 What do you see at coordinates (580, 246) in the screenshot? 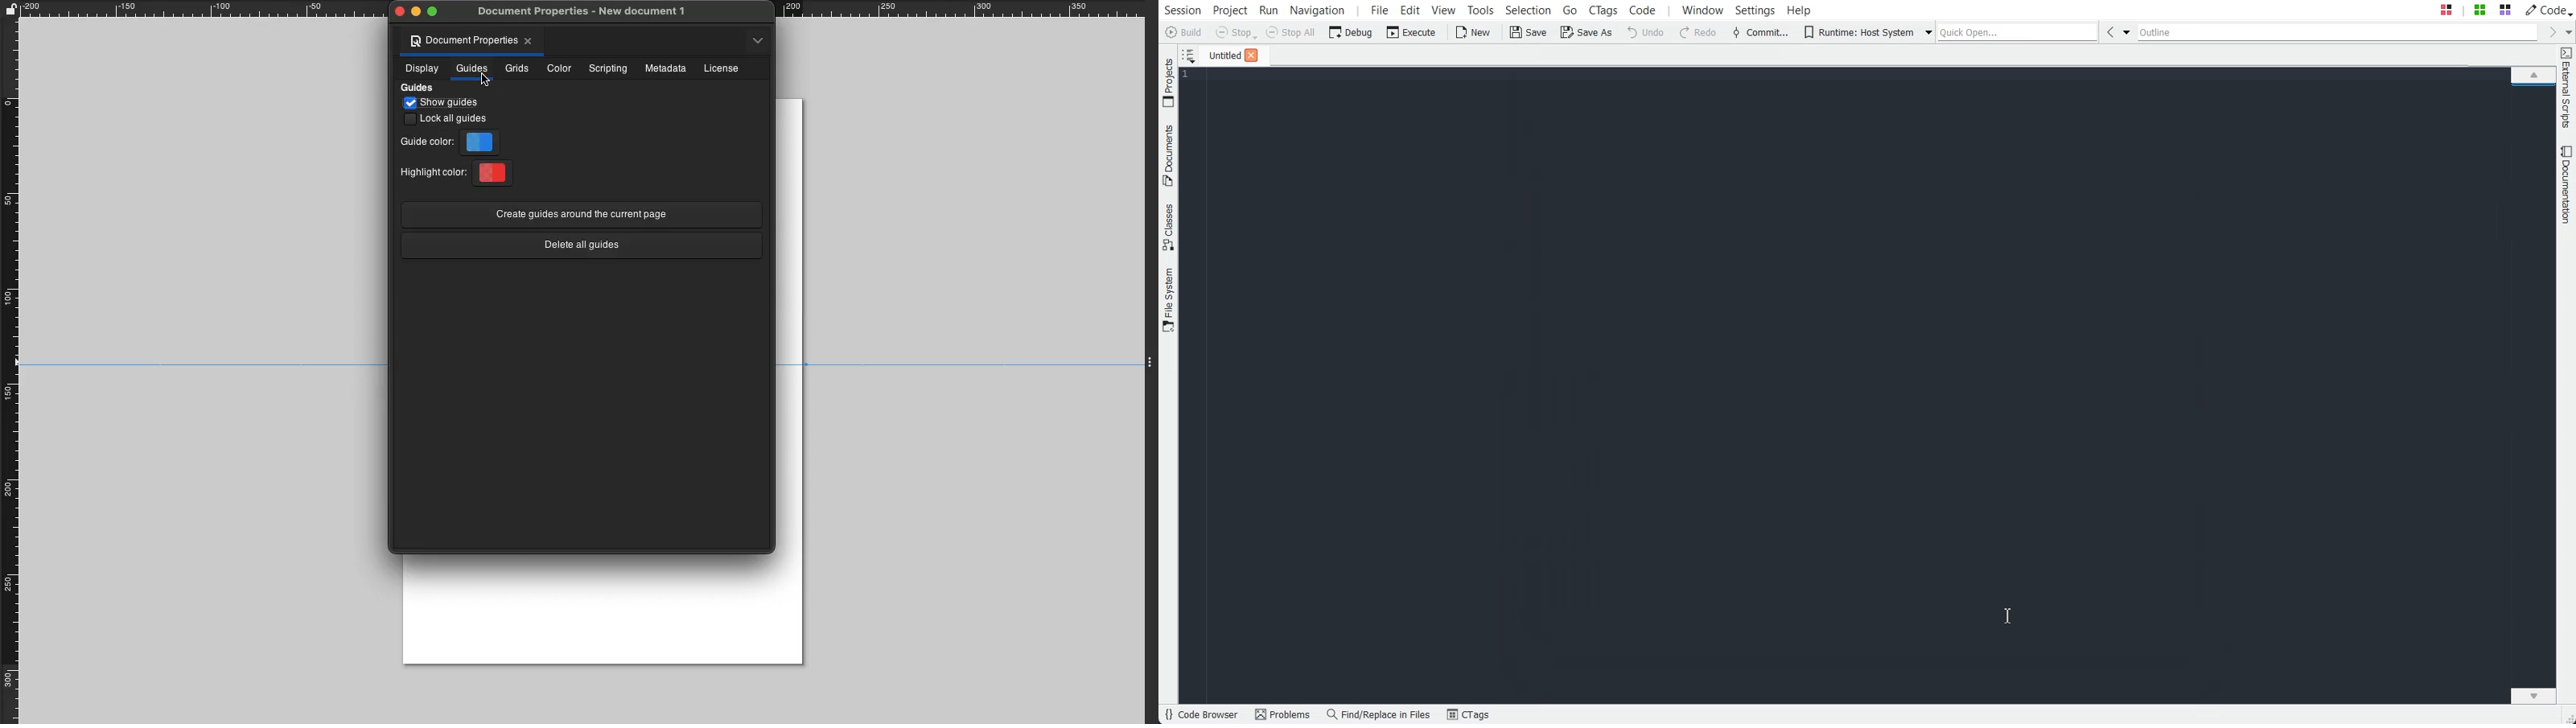
I see `Delete all guides` at bounding box center [580, 246].